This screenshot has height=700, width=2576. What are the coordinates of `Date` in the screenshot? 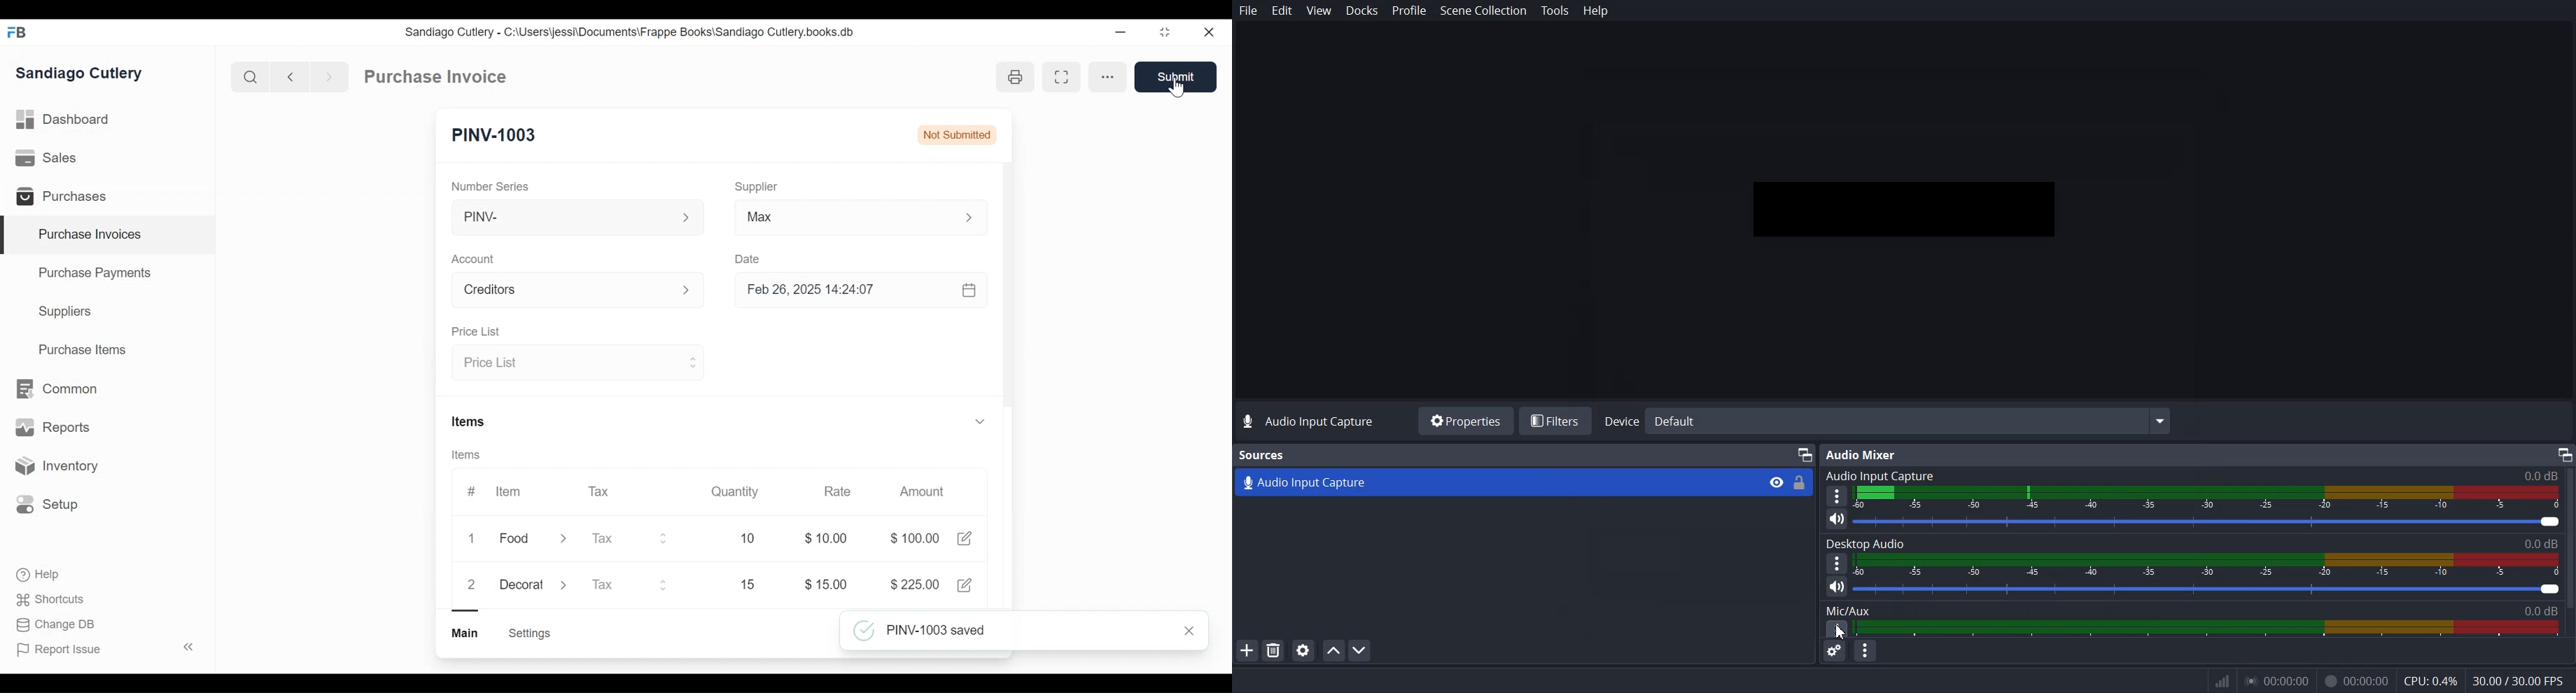 It's located at (748, 259).